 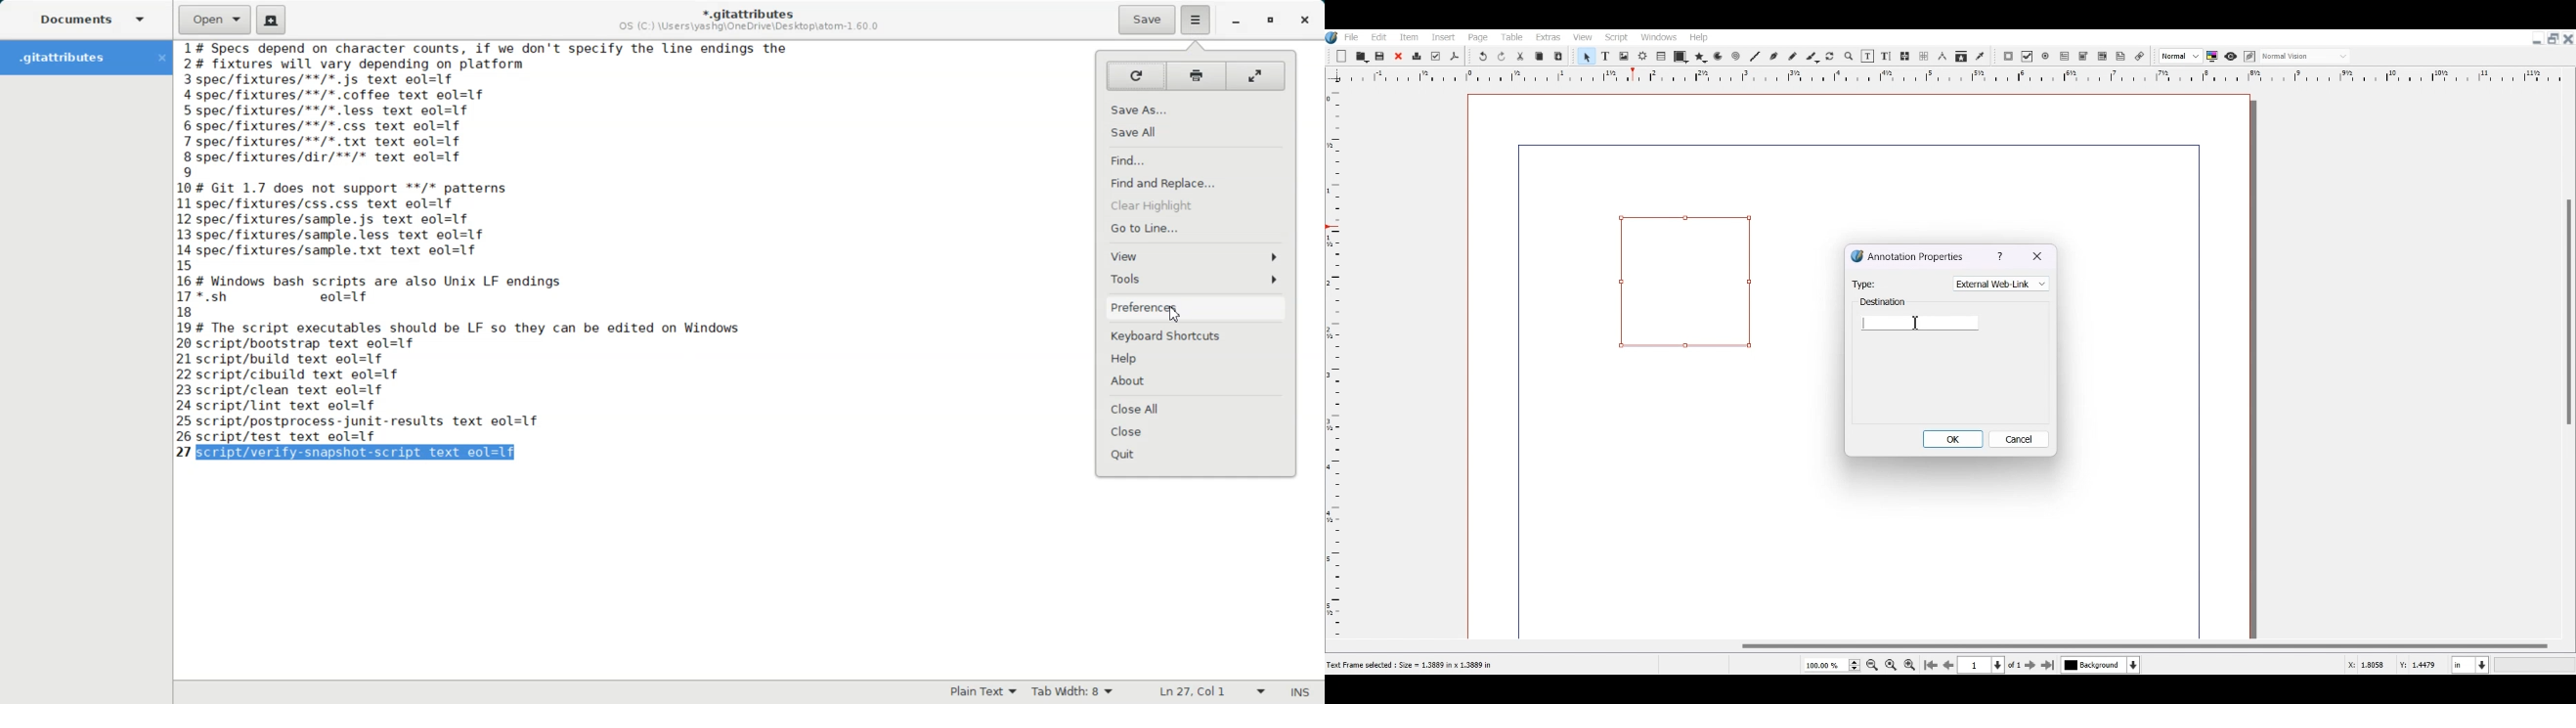 I want to click on Page, so click(x=1478, y=37).